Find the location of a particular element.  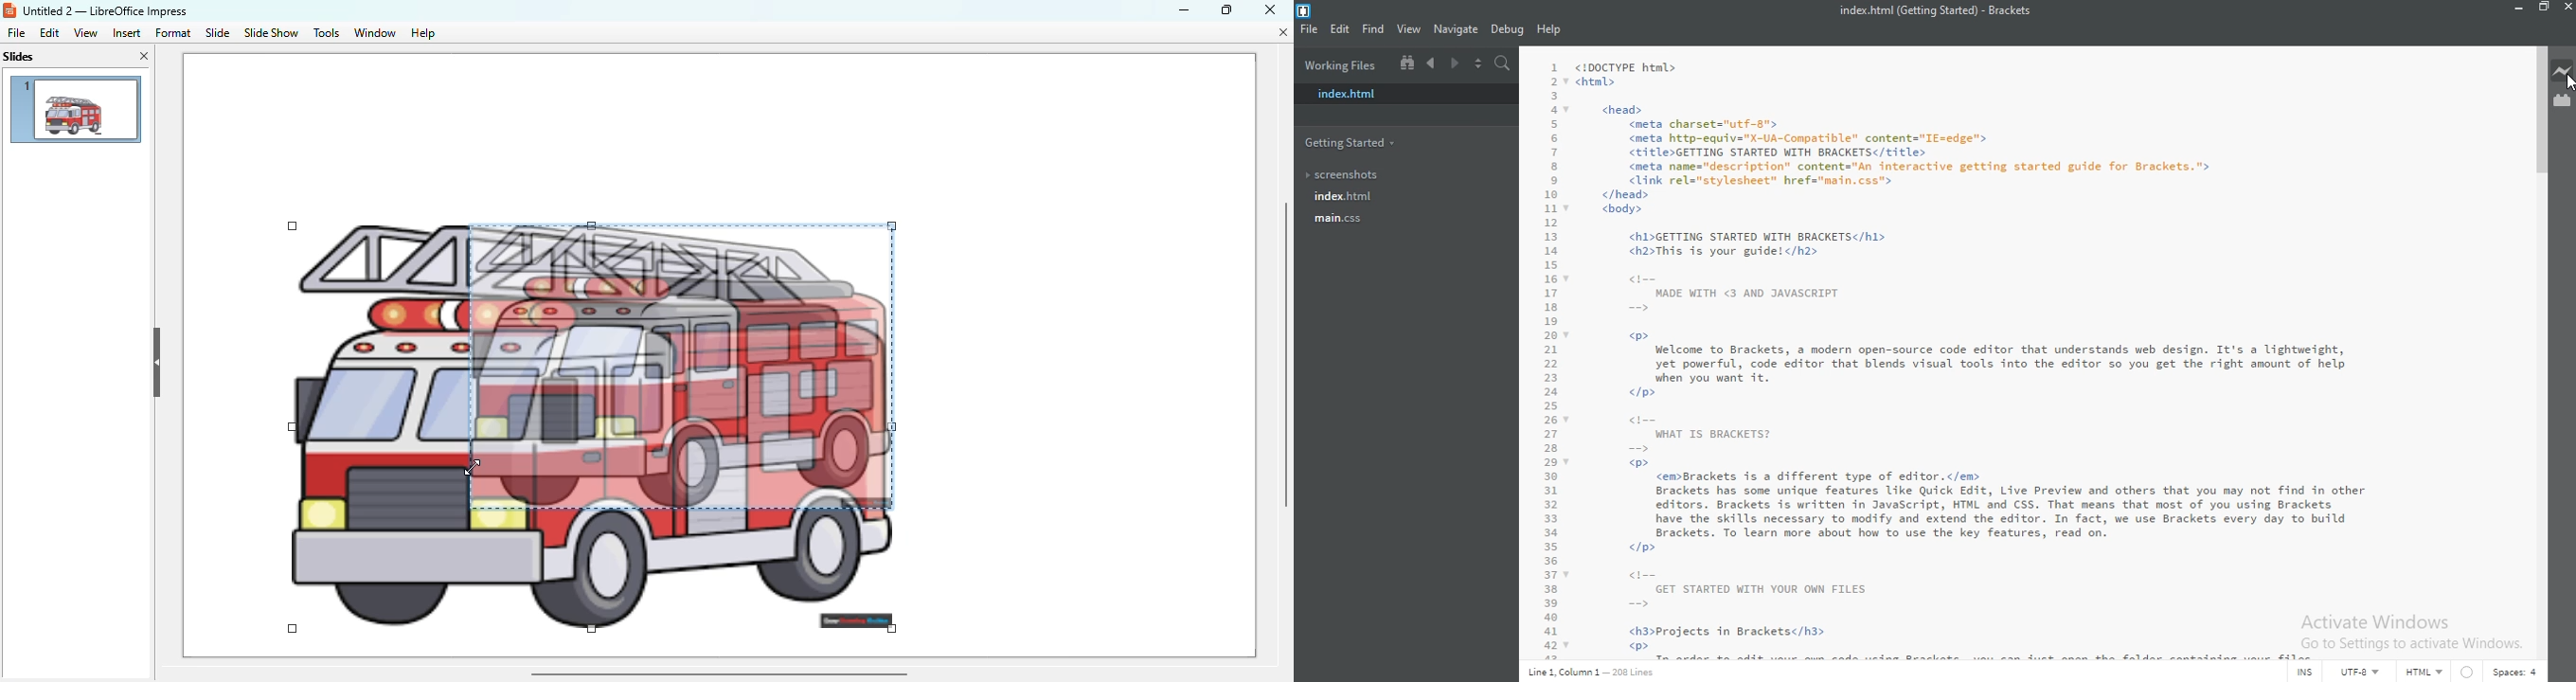

corner handles is located at coordinates (592, 628).